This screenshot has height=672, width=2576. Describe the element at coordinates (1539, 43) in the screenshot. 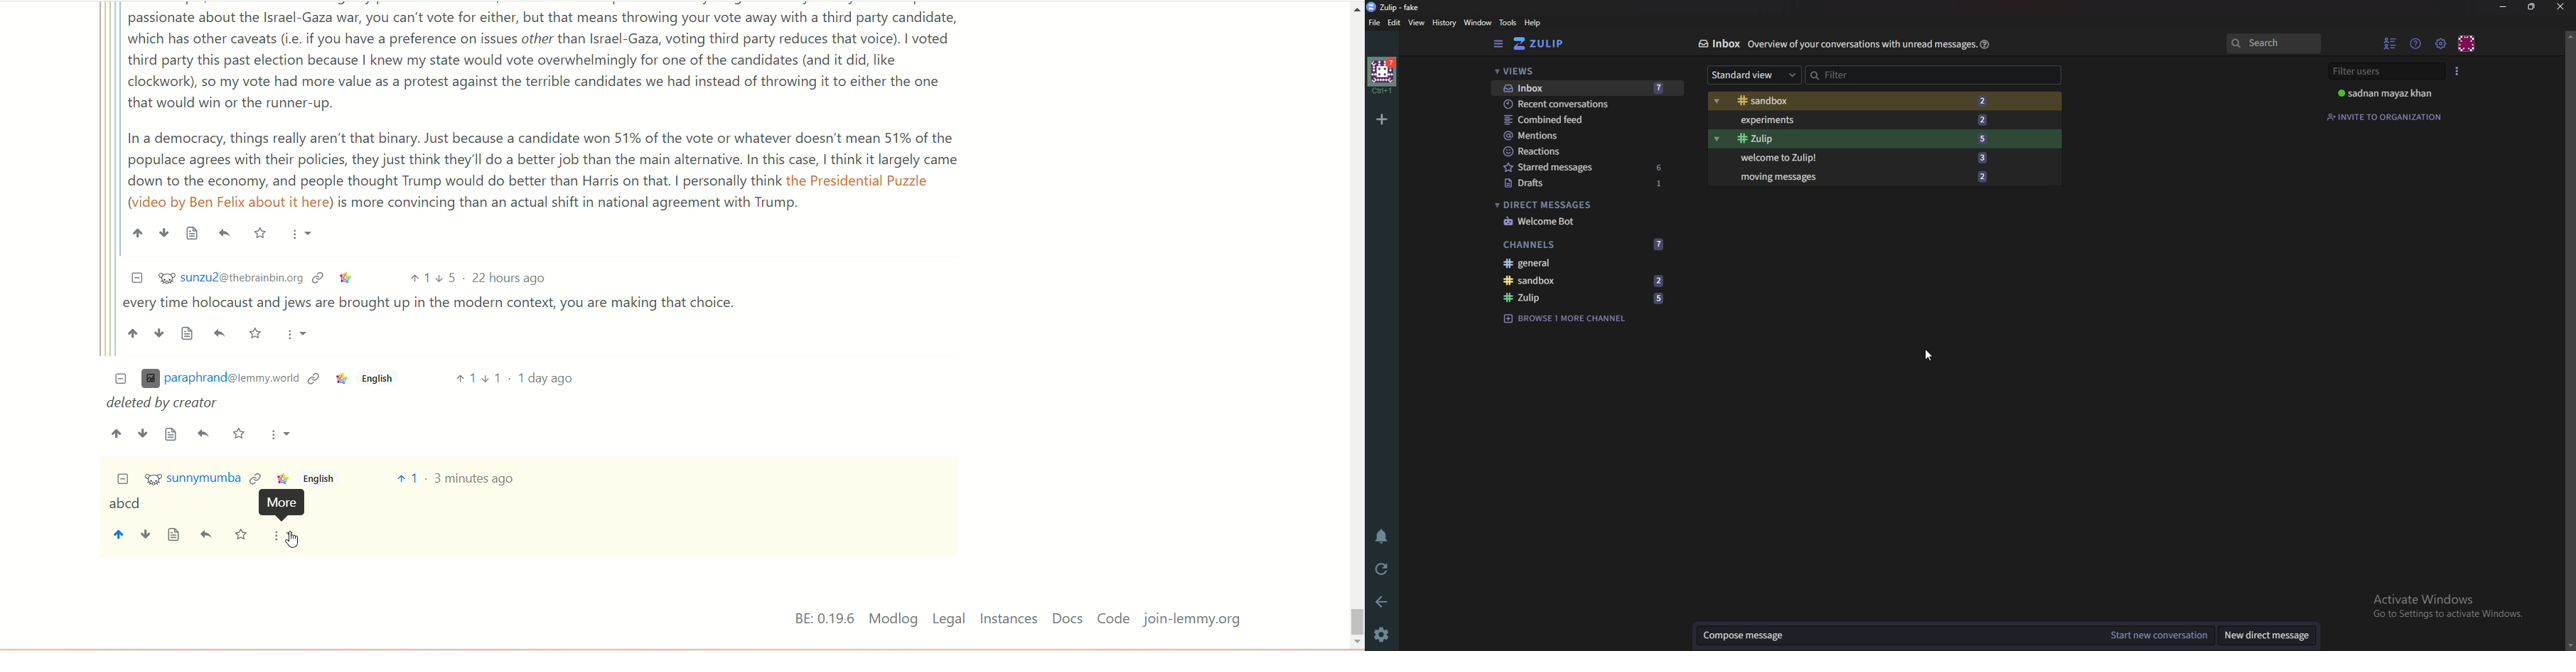

I see `zulip` at that location.